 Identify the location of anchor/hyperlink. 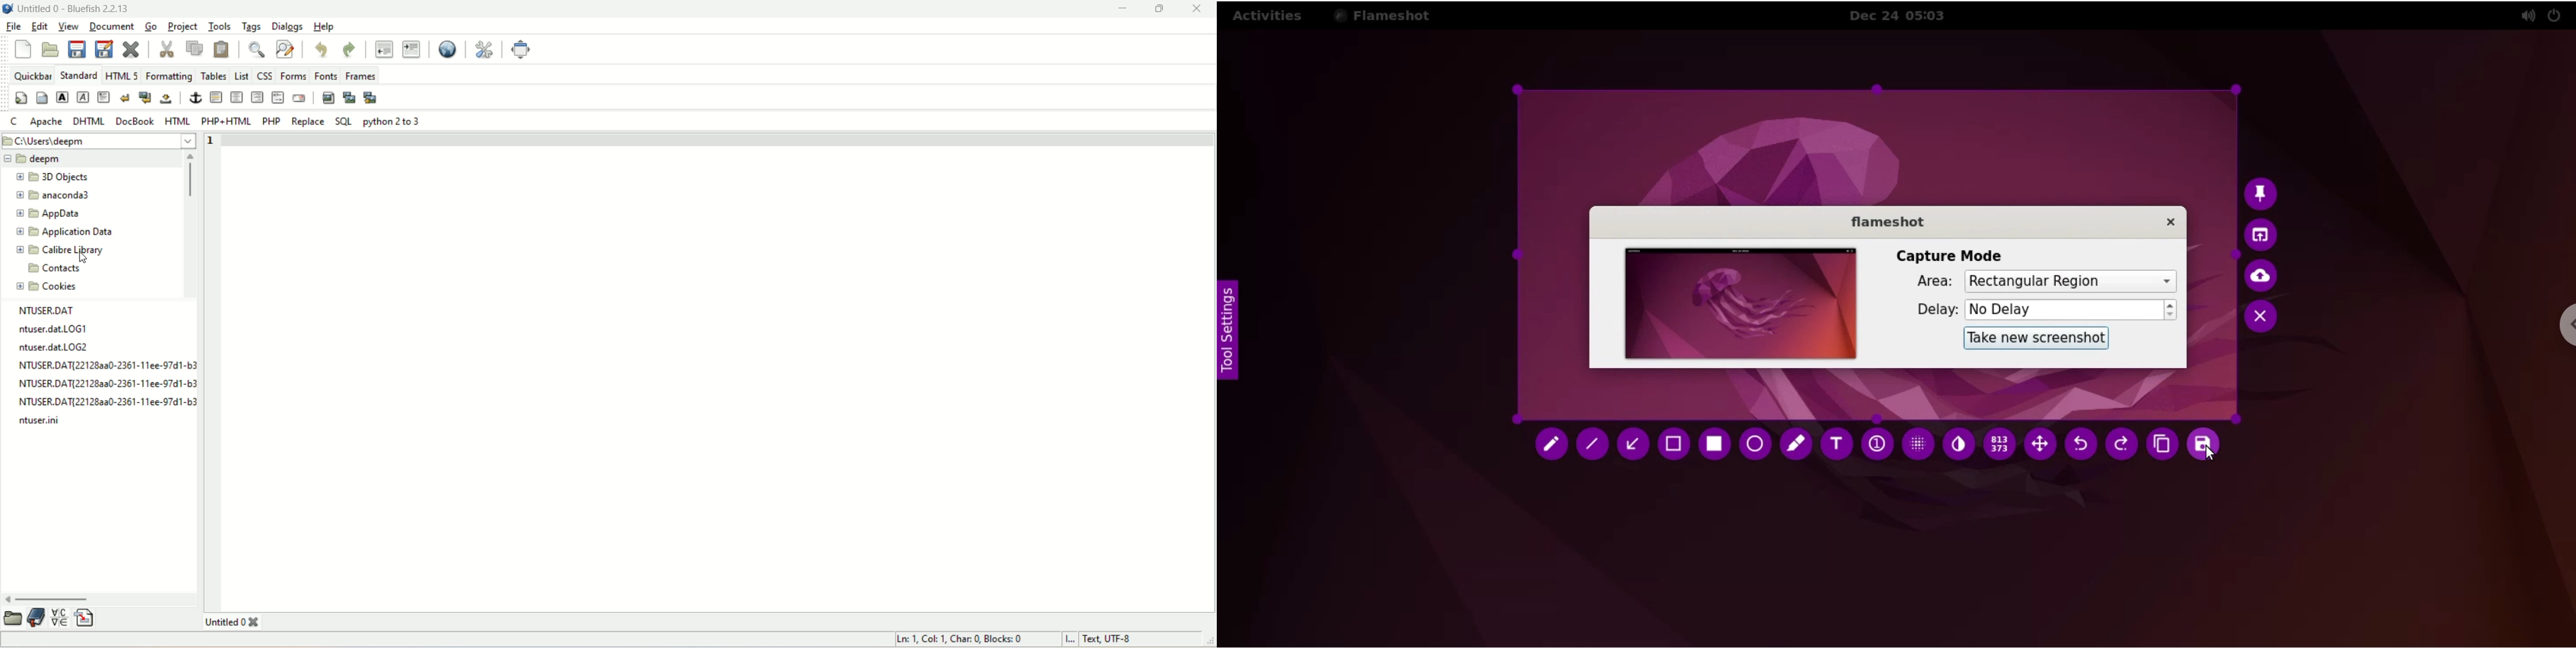
(196, 98).